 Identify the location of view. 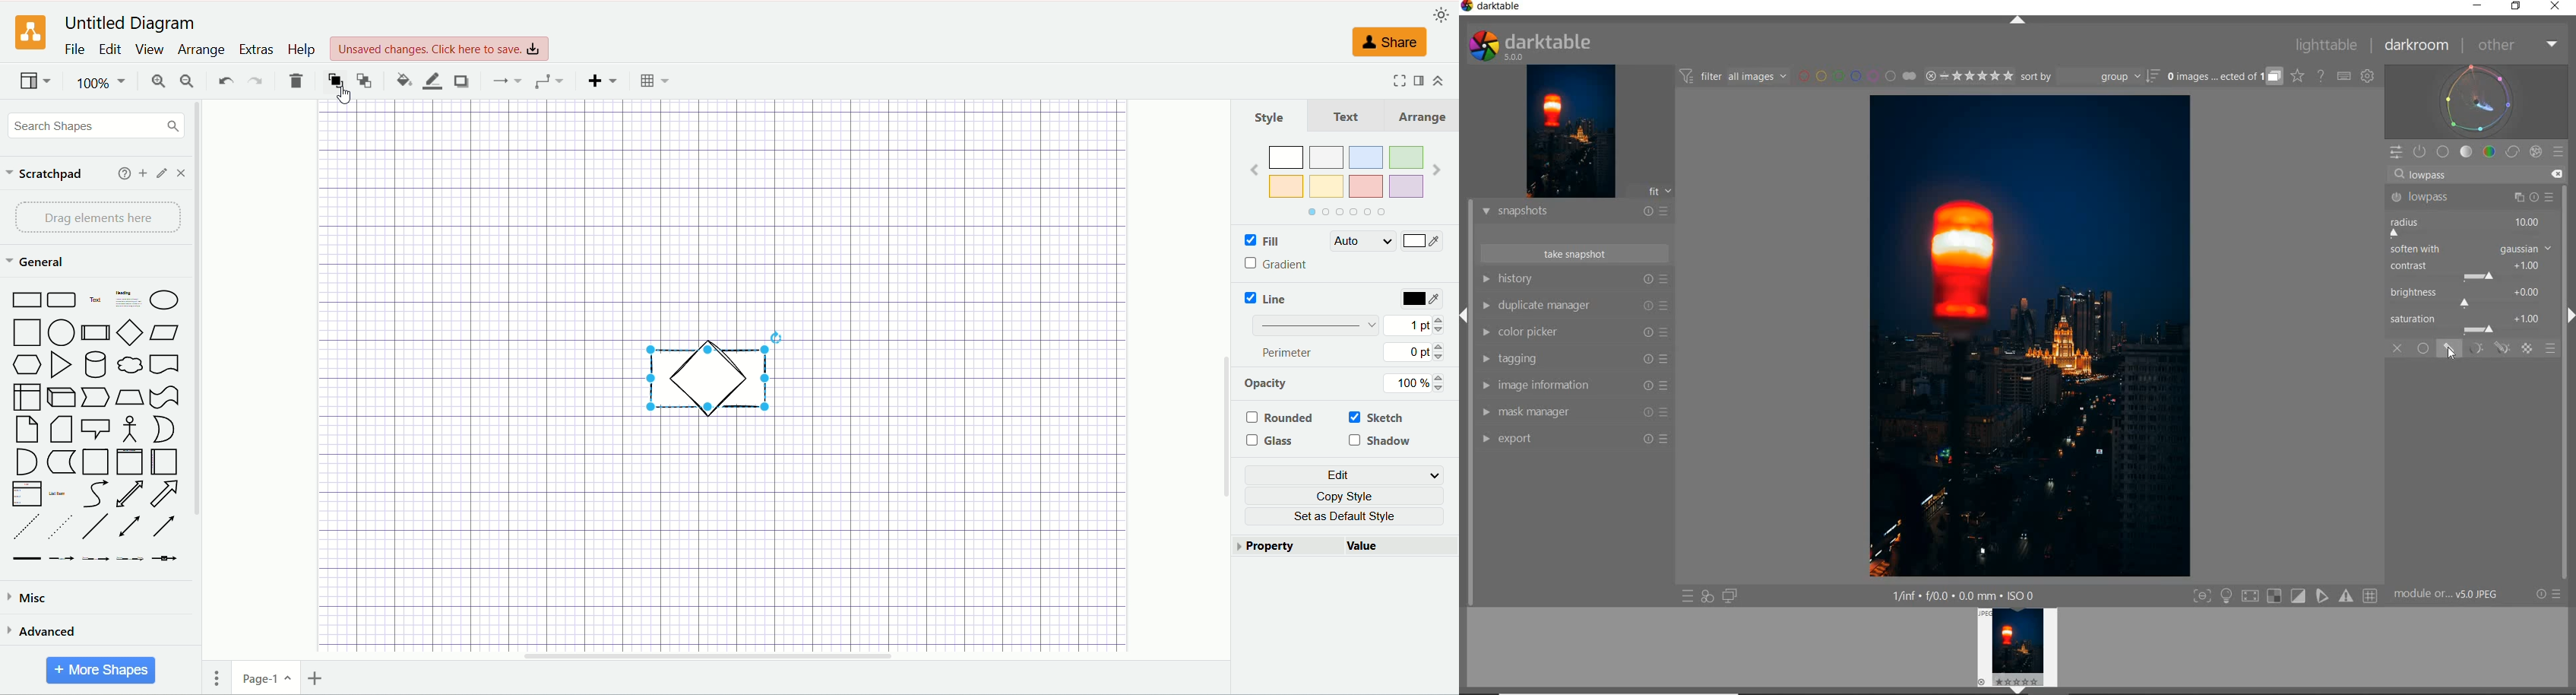
(152, 52).